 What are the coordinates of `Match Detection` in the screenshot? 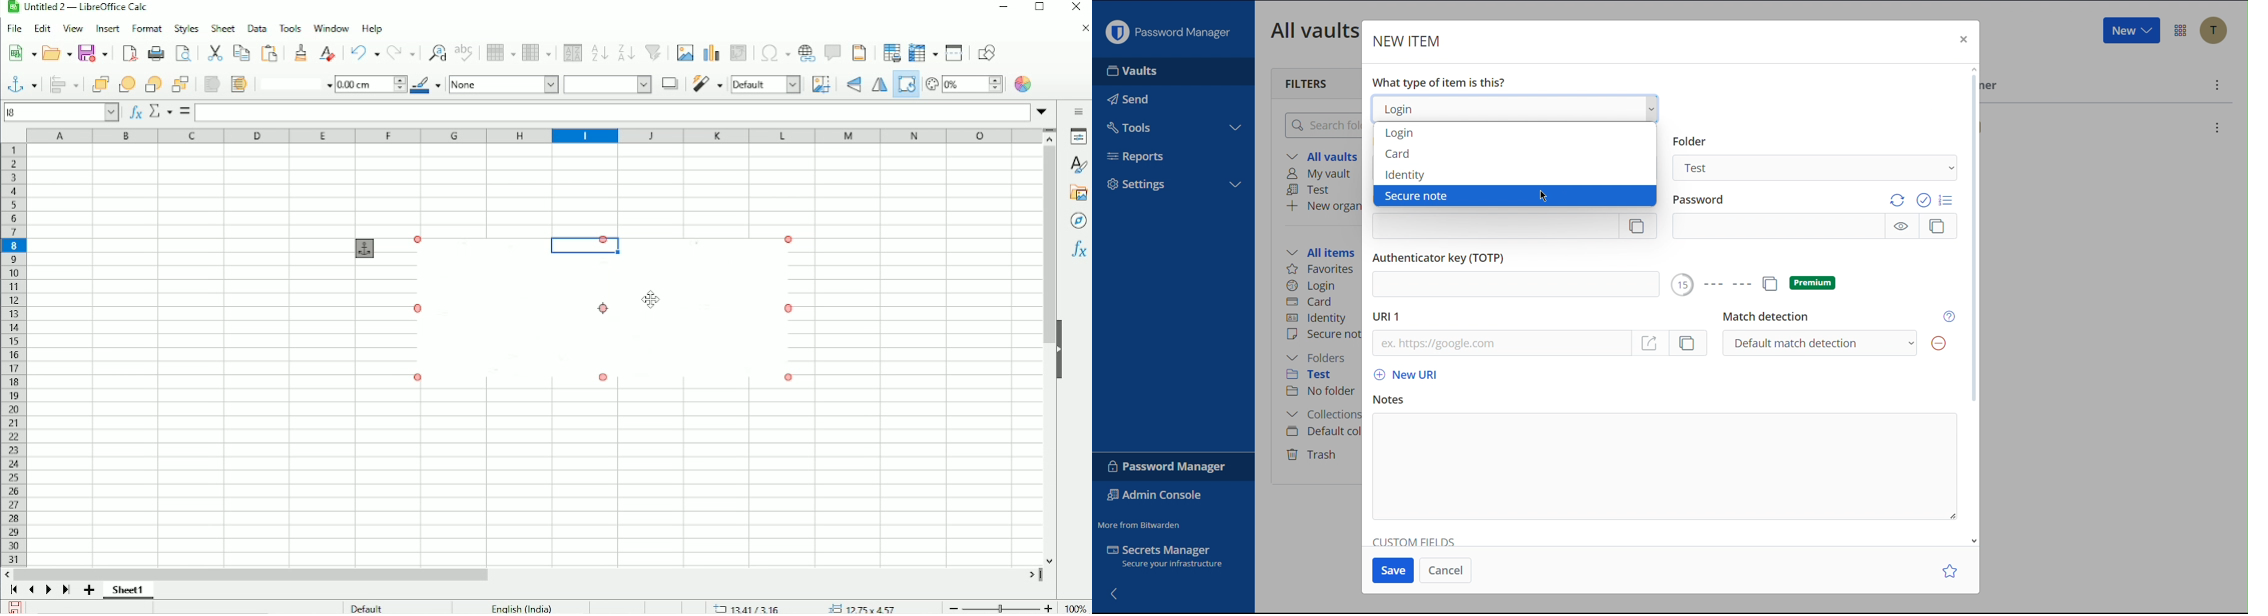 It's located at (1765, 317).